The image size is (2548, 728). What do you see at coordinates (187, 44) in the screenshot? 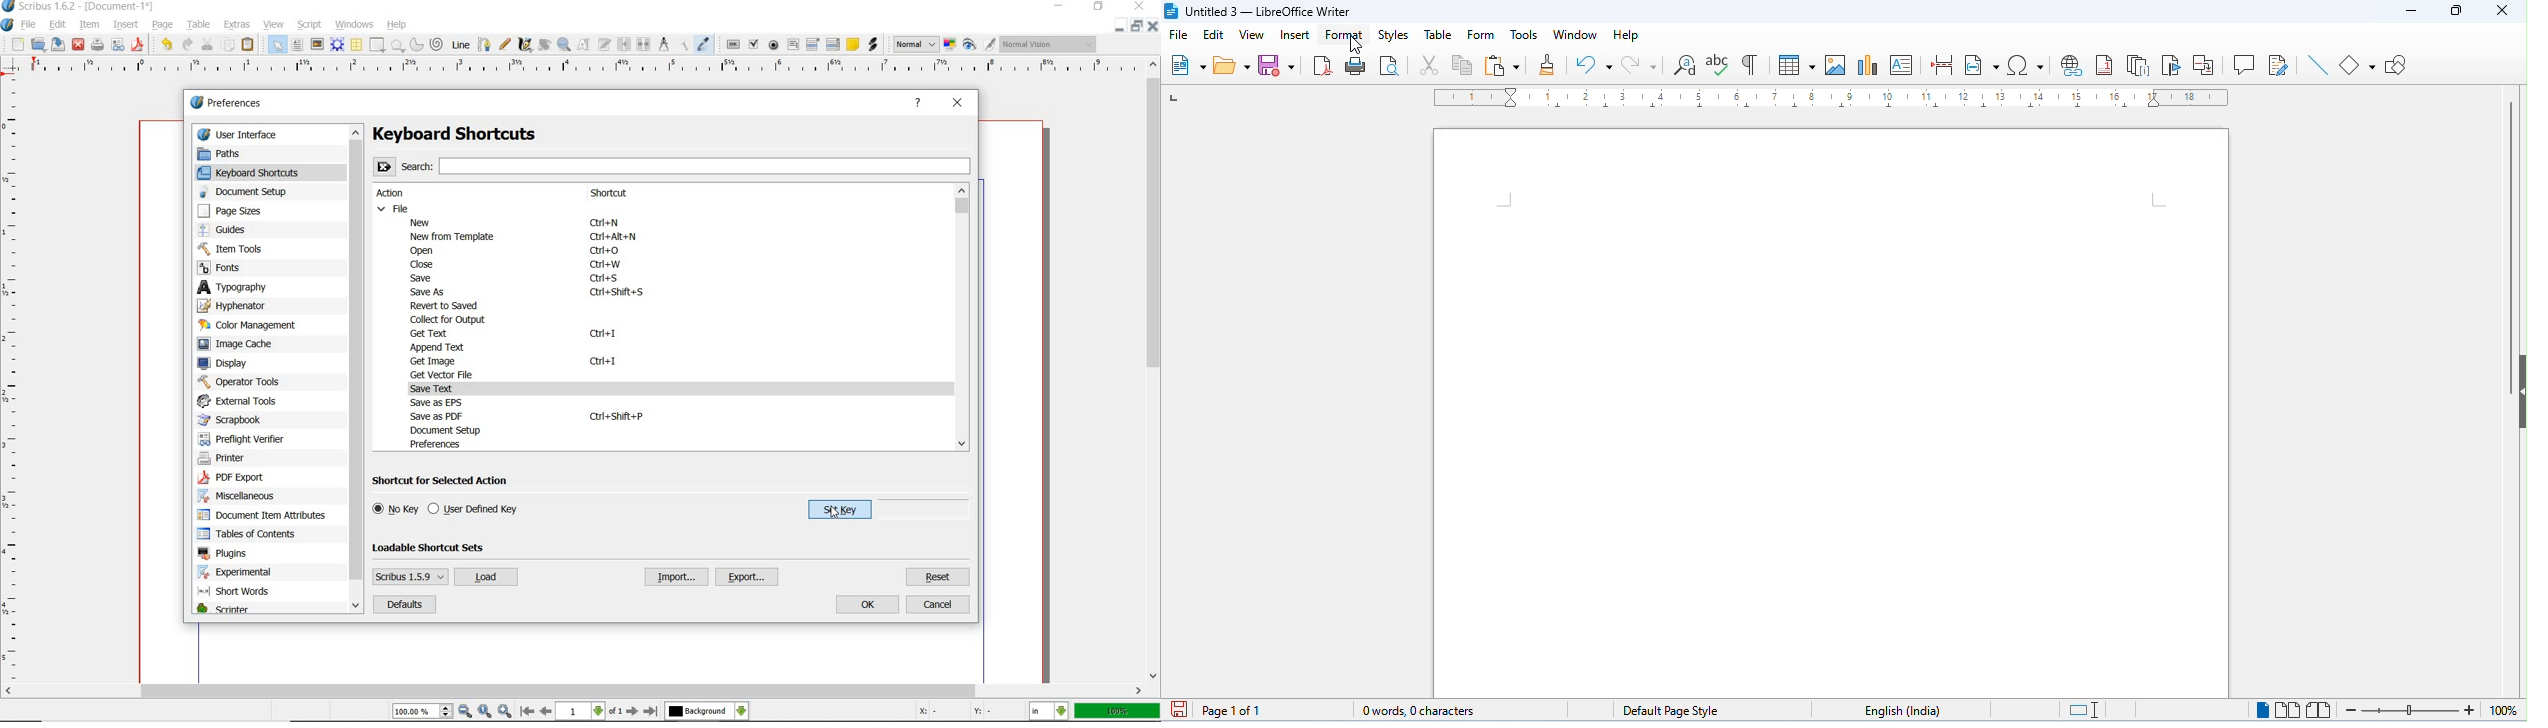
I see `redo` at bounding box center [187, 44].